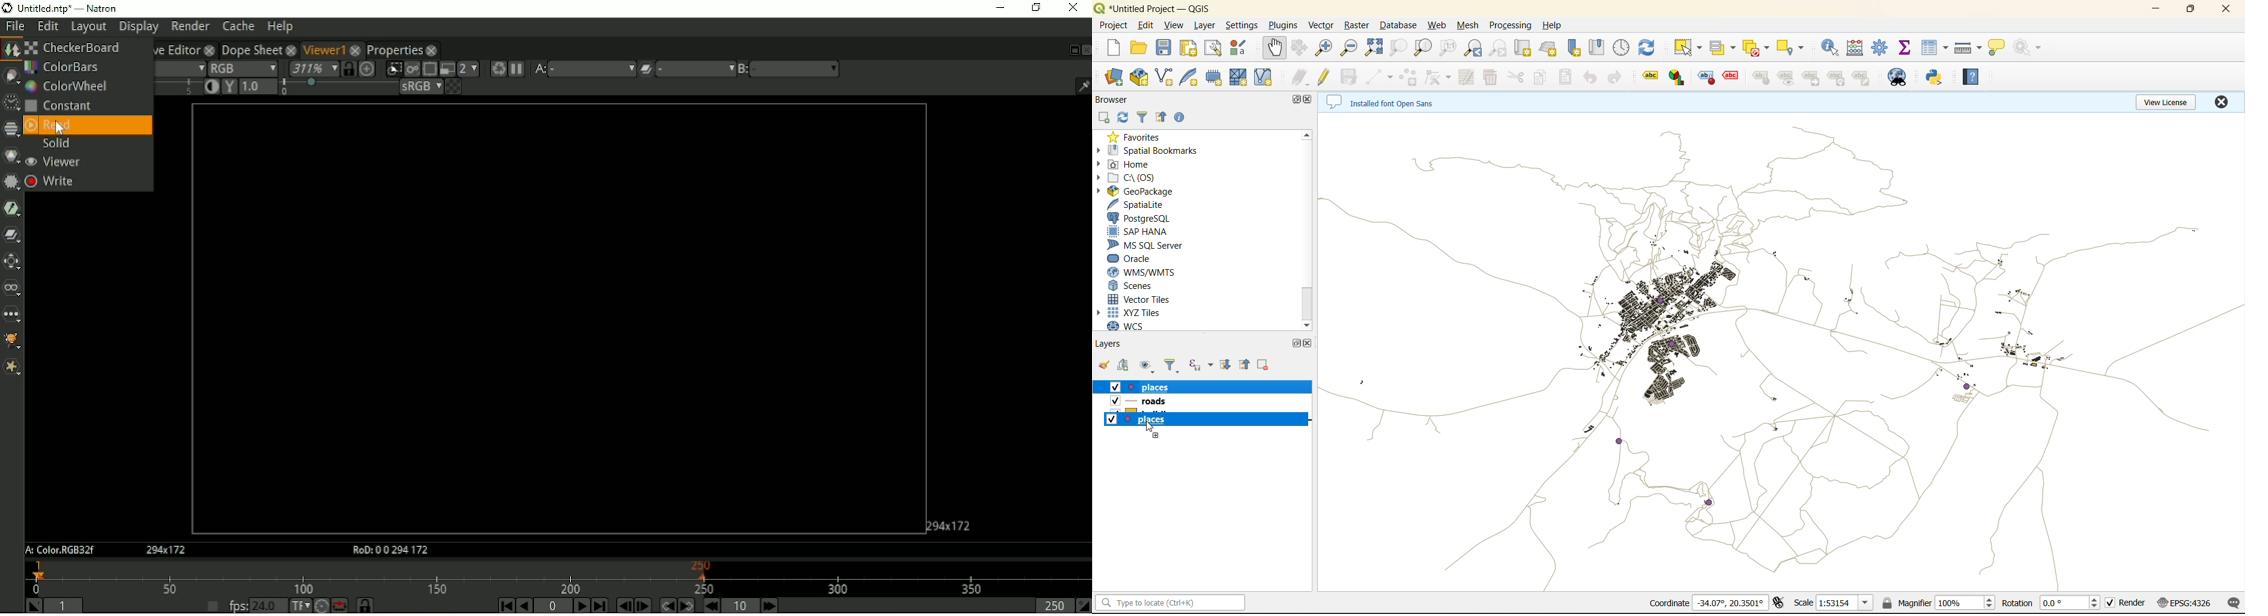 This screenshot has width=2268, height=616. What do you see at coordinates (1148, 26) in the screenshot?
I see `edit` at bounding box center [1148, 26].